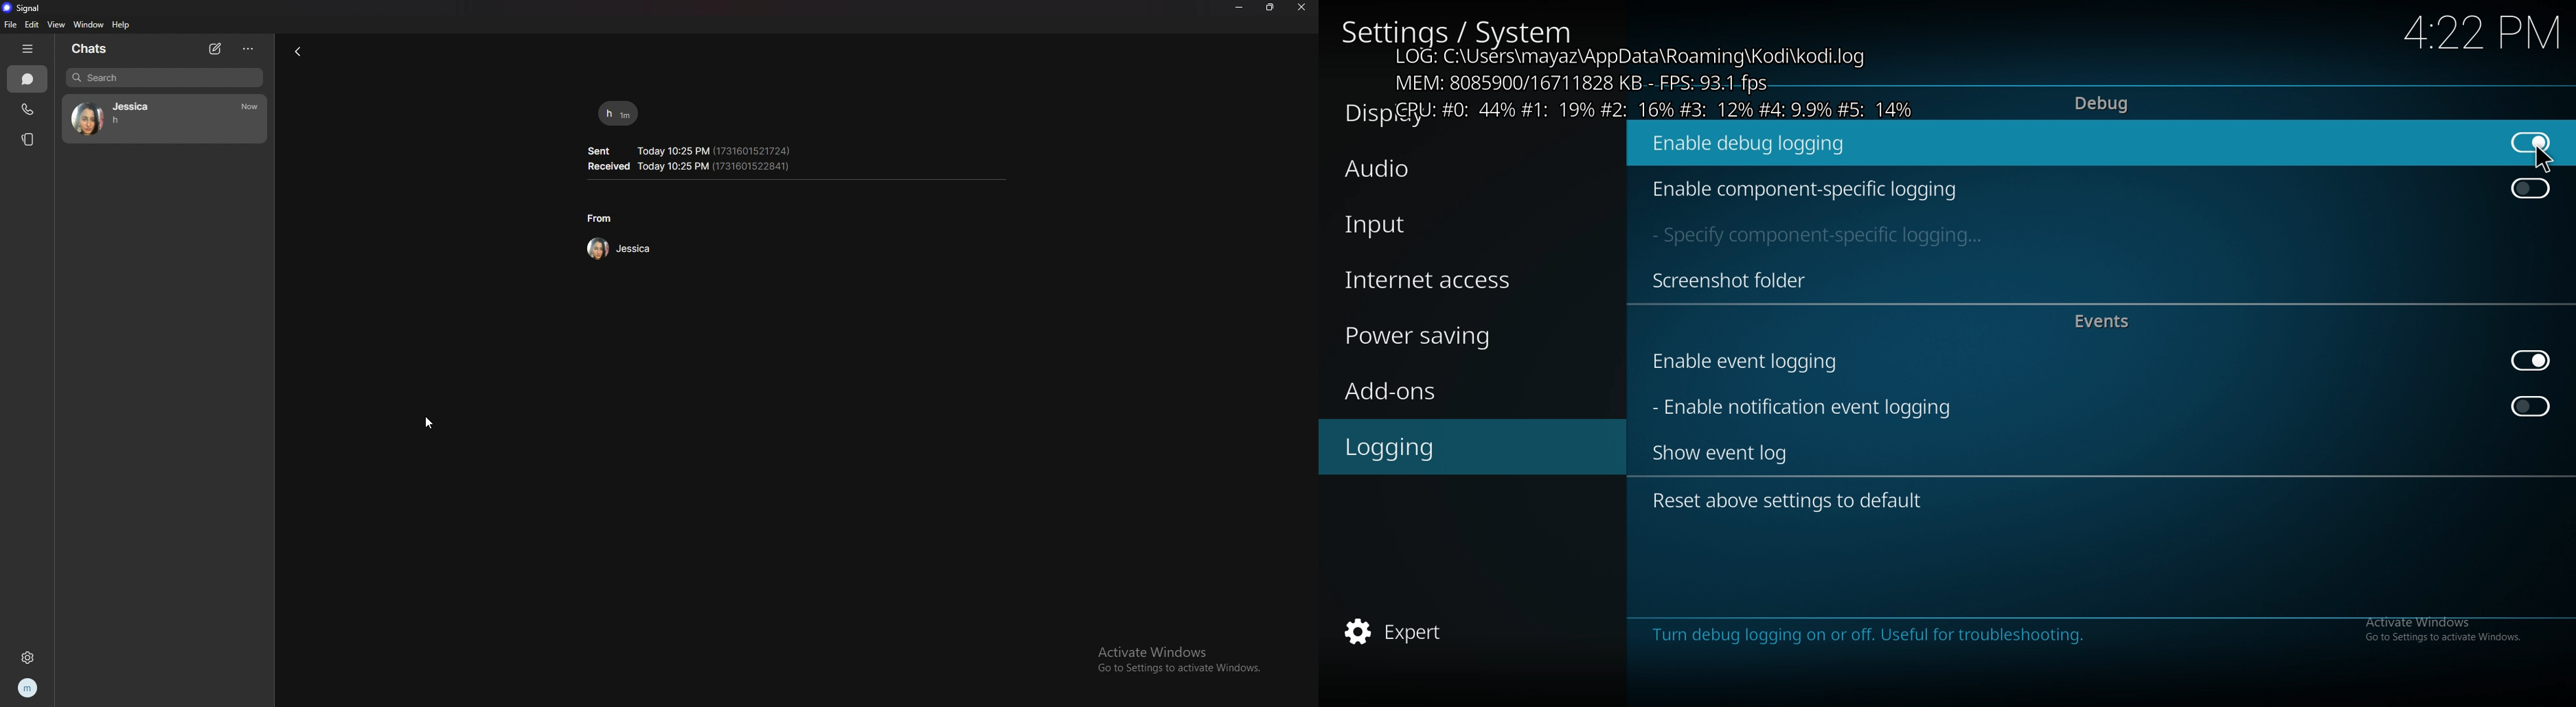  What do you see at coordinates (1457, 390) in the screenshot?
I see `add ons` at bounding box center [1457, 390].